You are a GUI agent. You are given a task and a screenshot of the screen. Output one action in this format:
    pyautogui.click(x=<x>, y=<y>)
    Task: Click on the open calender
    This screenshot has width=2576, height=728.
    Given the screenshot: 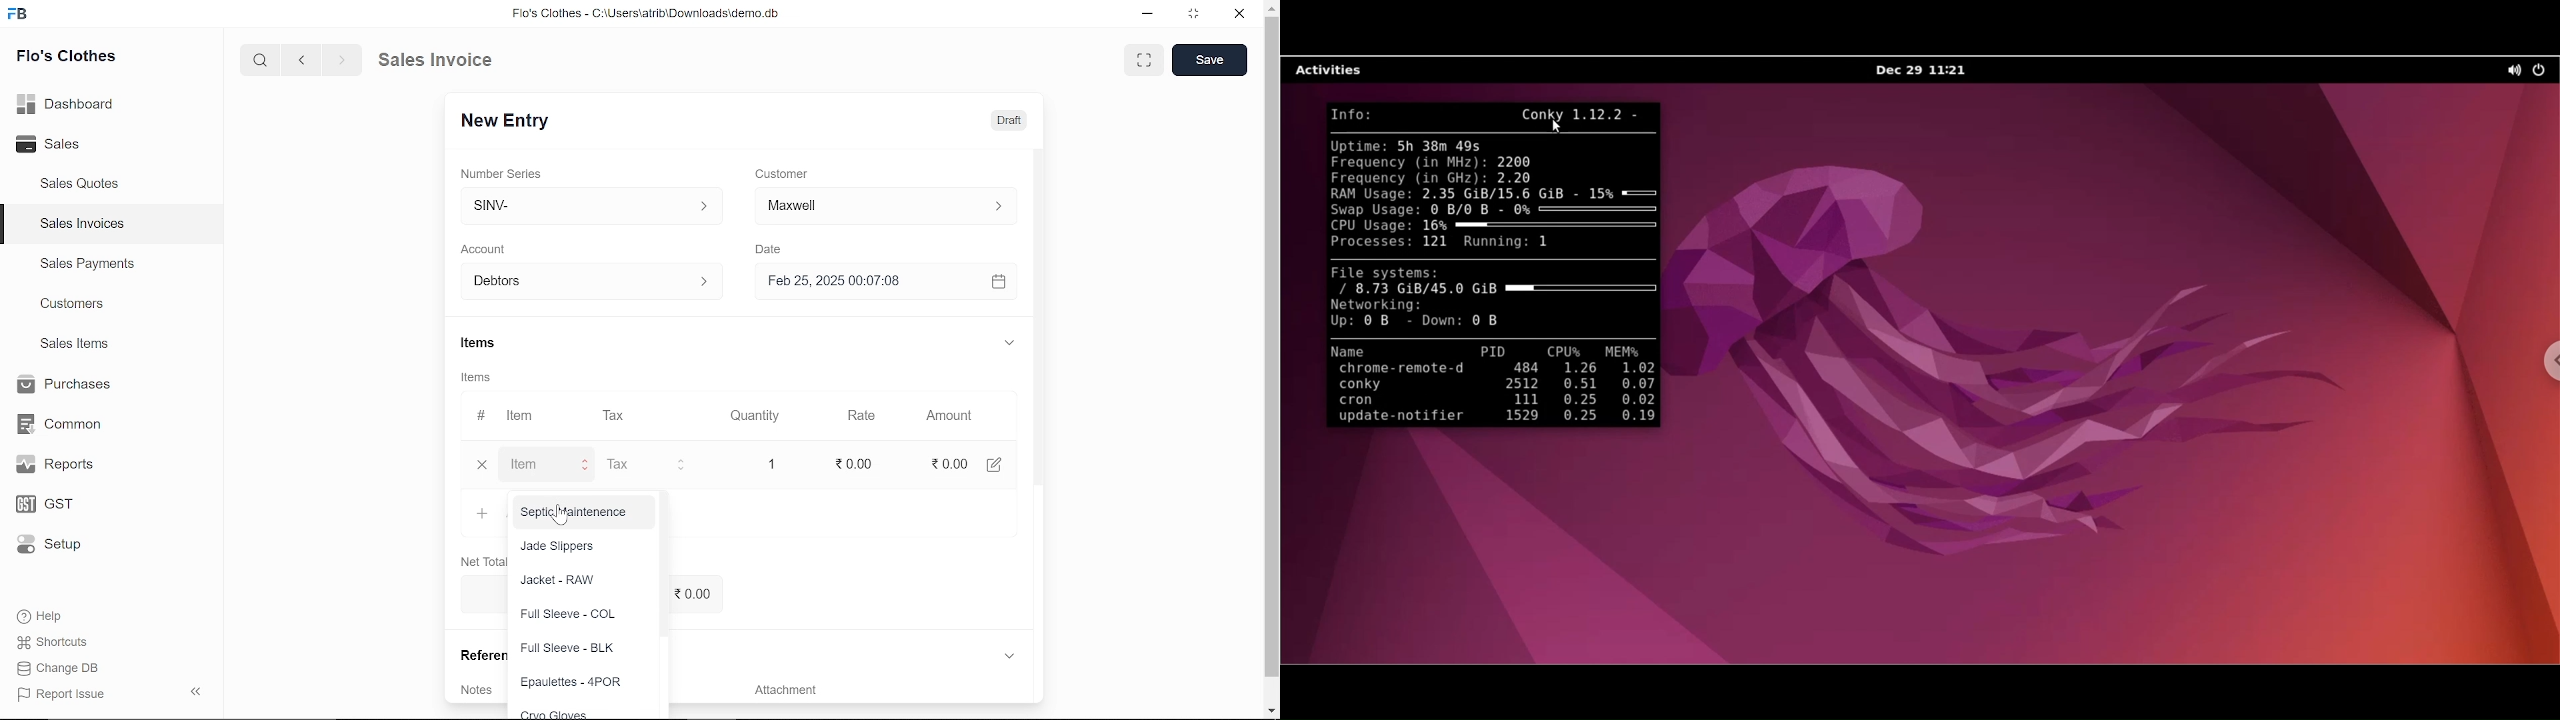 What is the action you would take?
    pyautogui.click(x=1006, y=282)
    